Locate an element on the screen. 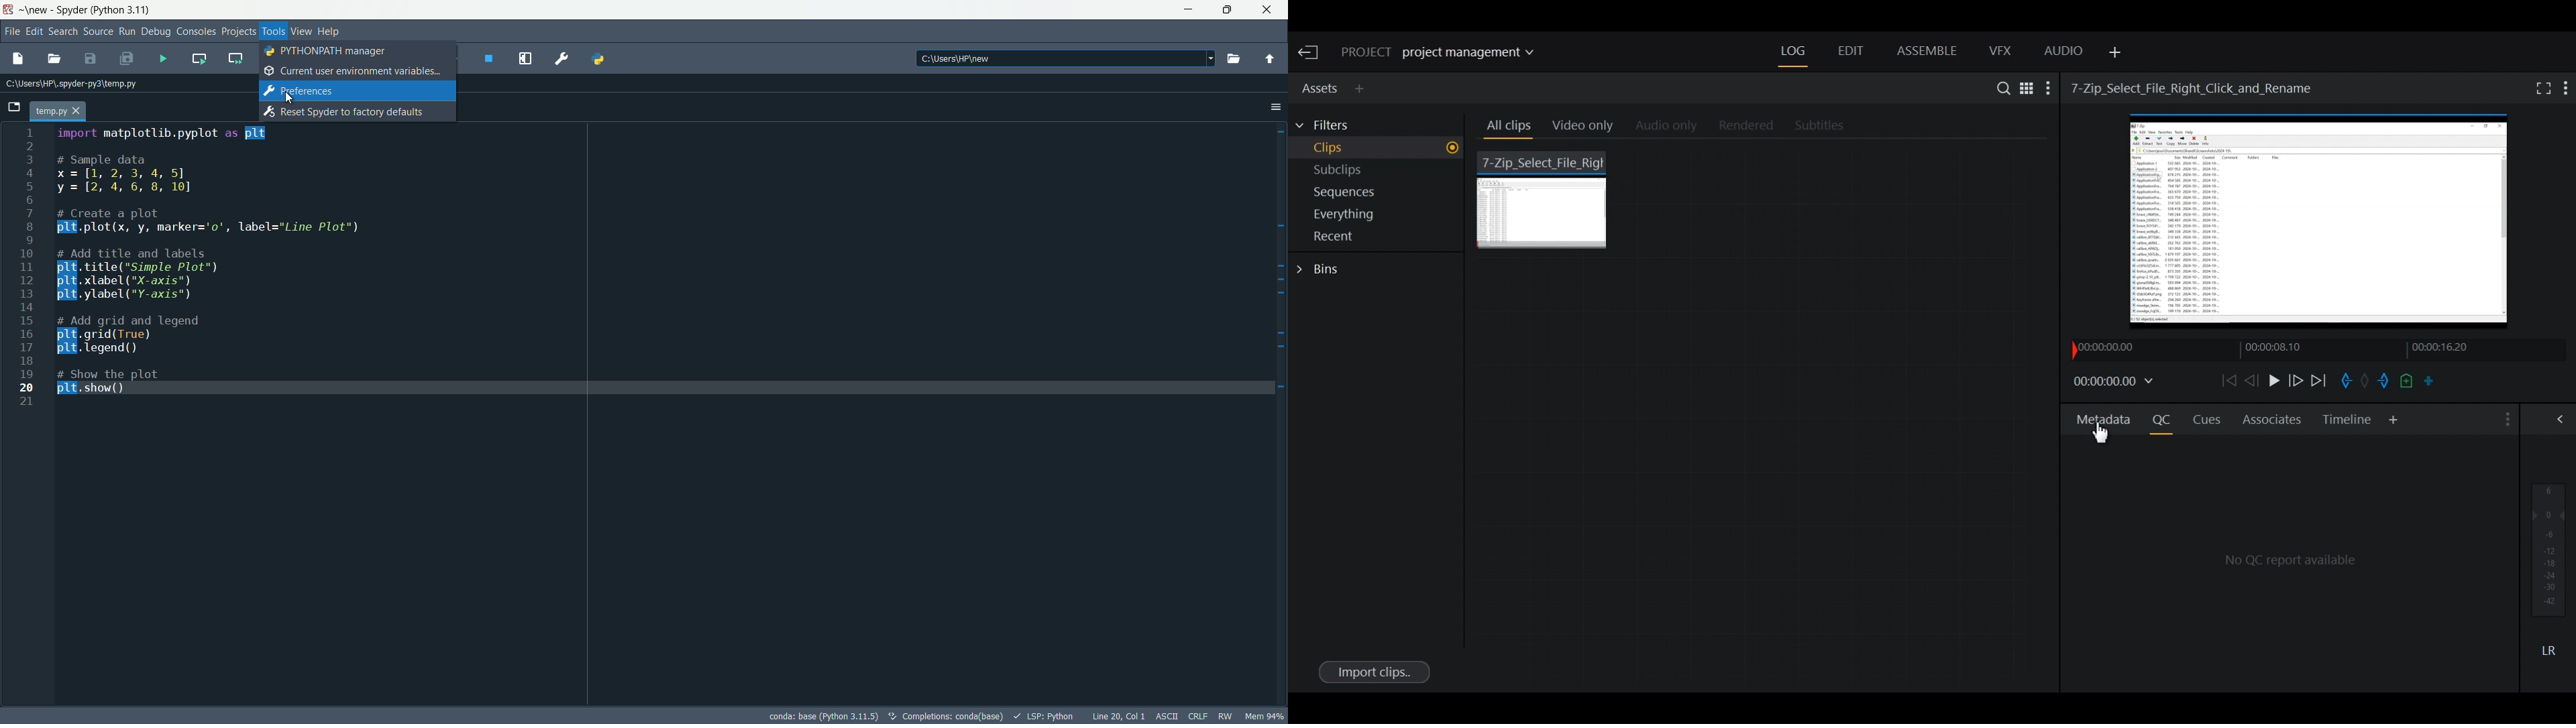 Image resolution: width=2576 pixels, height=728 pixels. view is located at coordinates (302, 32).